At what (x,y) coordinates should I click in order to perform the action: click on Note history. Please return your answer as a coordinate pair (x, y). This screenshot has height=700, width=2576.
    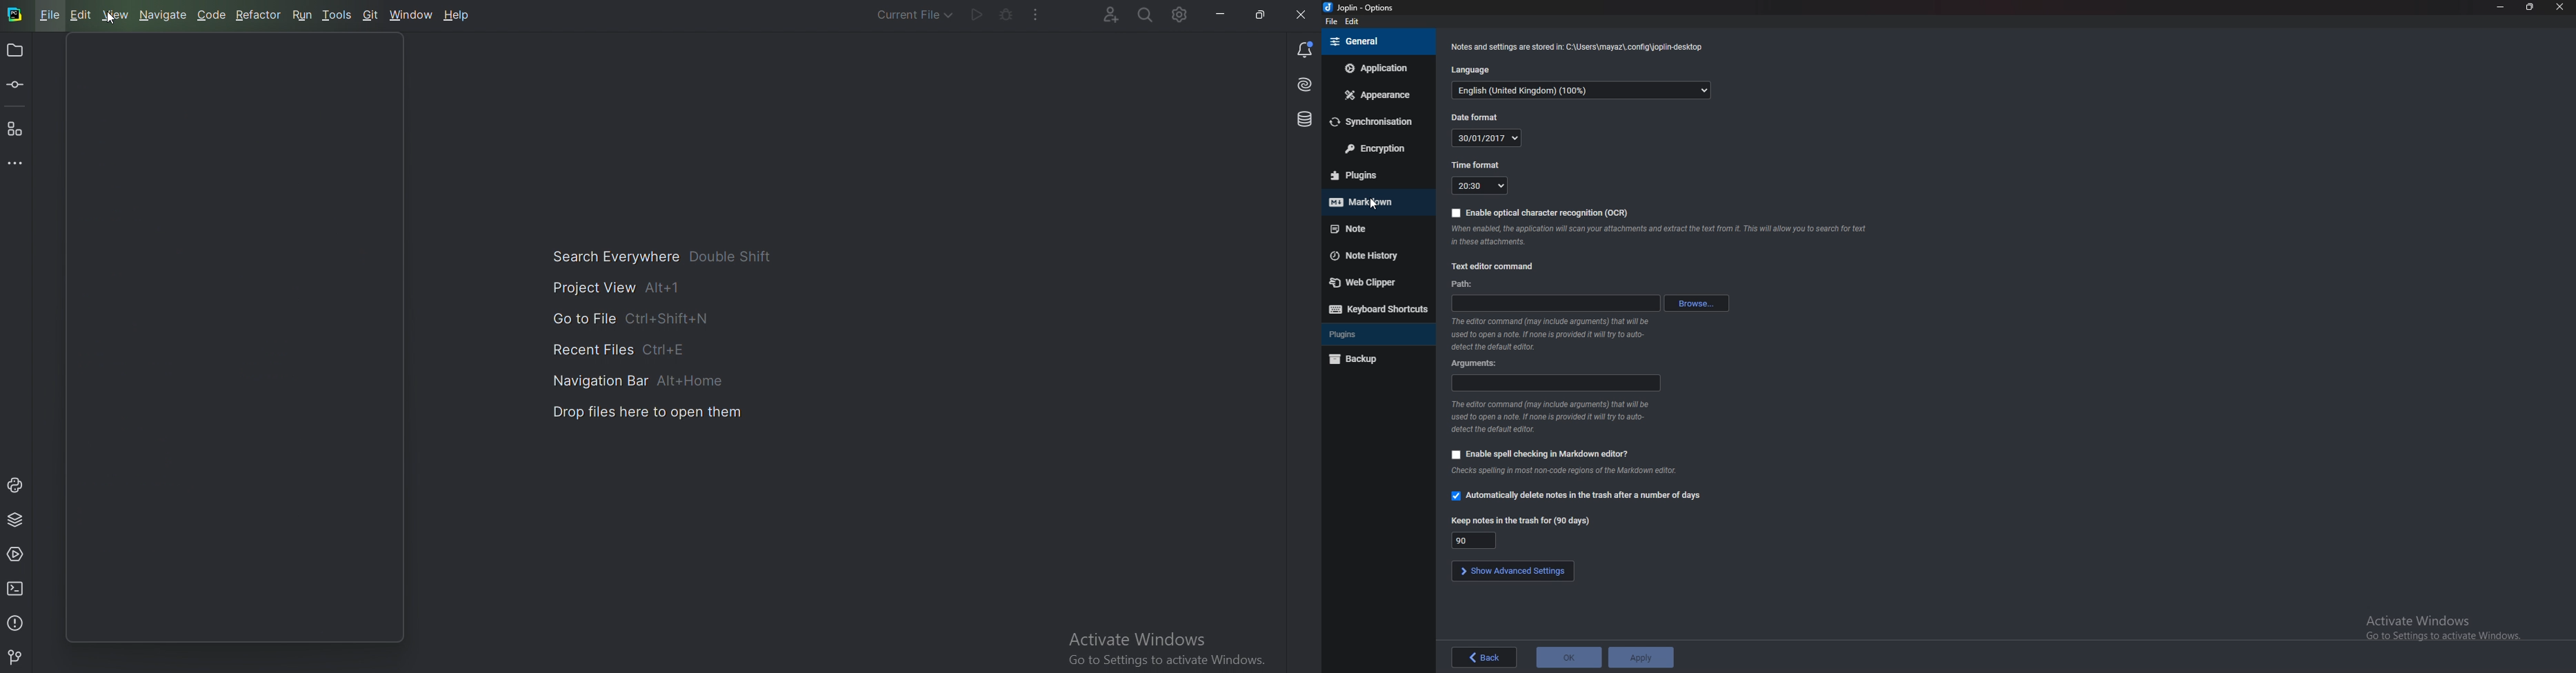
    Looking at the image, I should click on (1372, 255).